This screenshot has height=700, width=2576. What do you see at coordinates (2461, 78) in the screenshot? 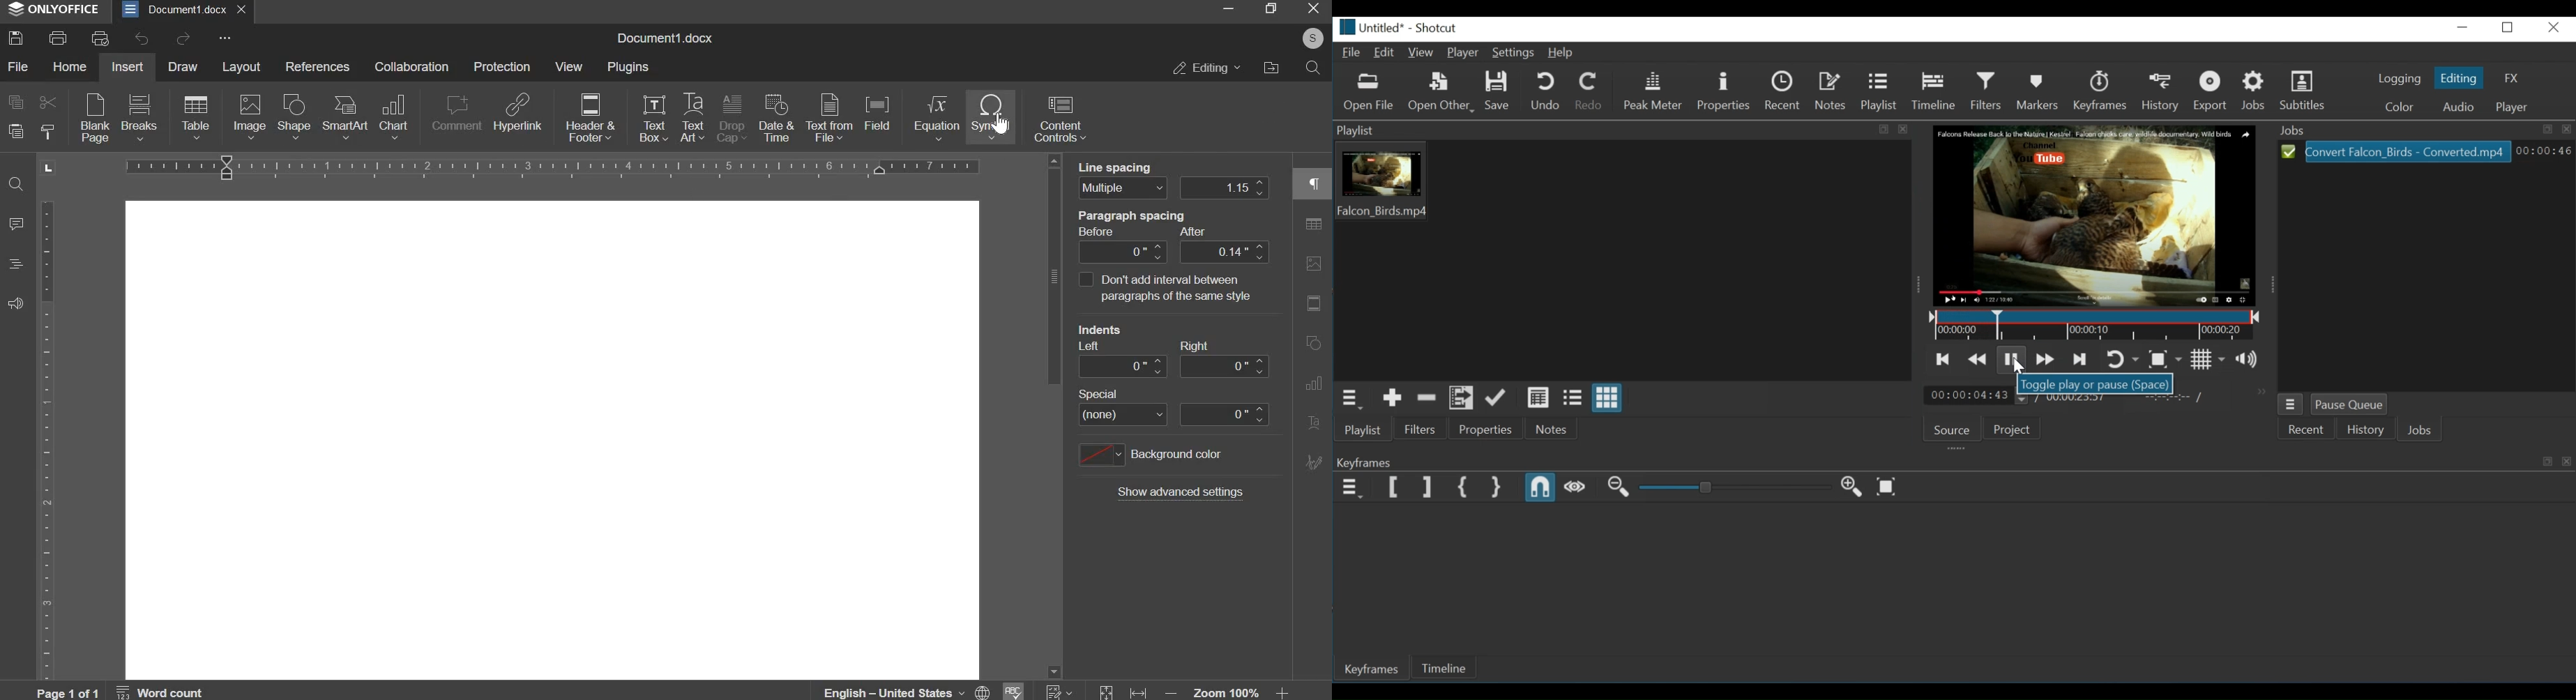
I see `Editing` at bounding box center [2461, 78].